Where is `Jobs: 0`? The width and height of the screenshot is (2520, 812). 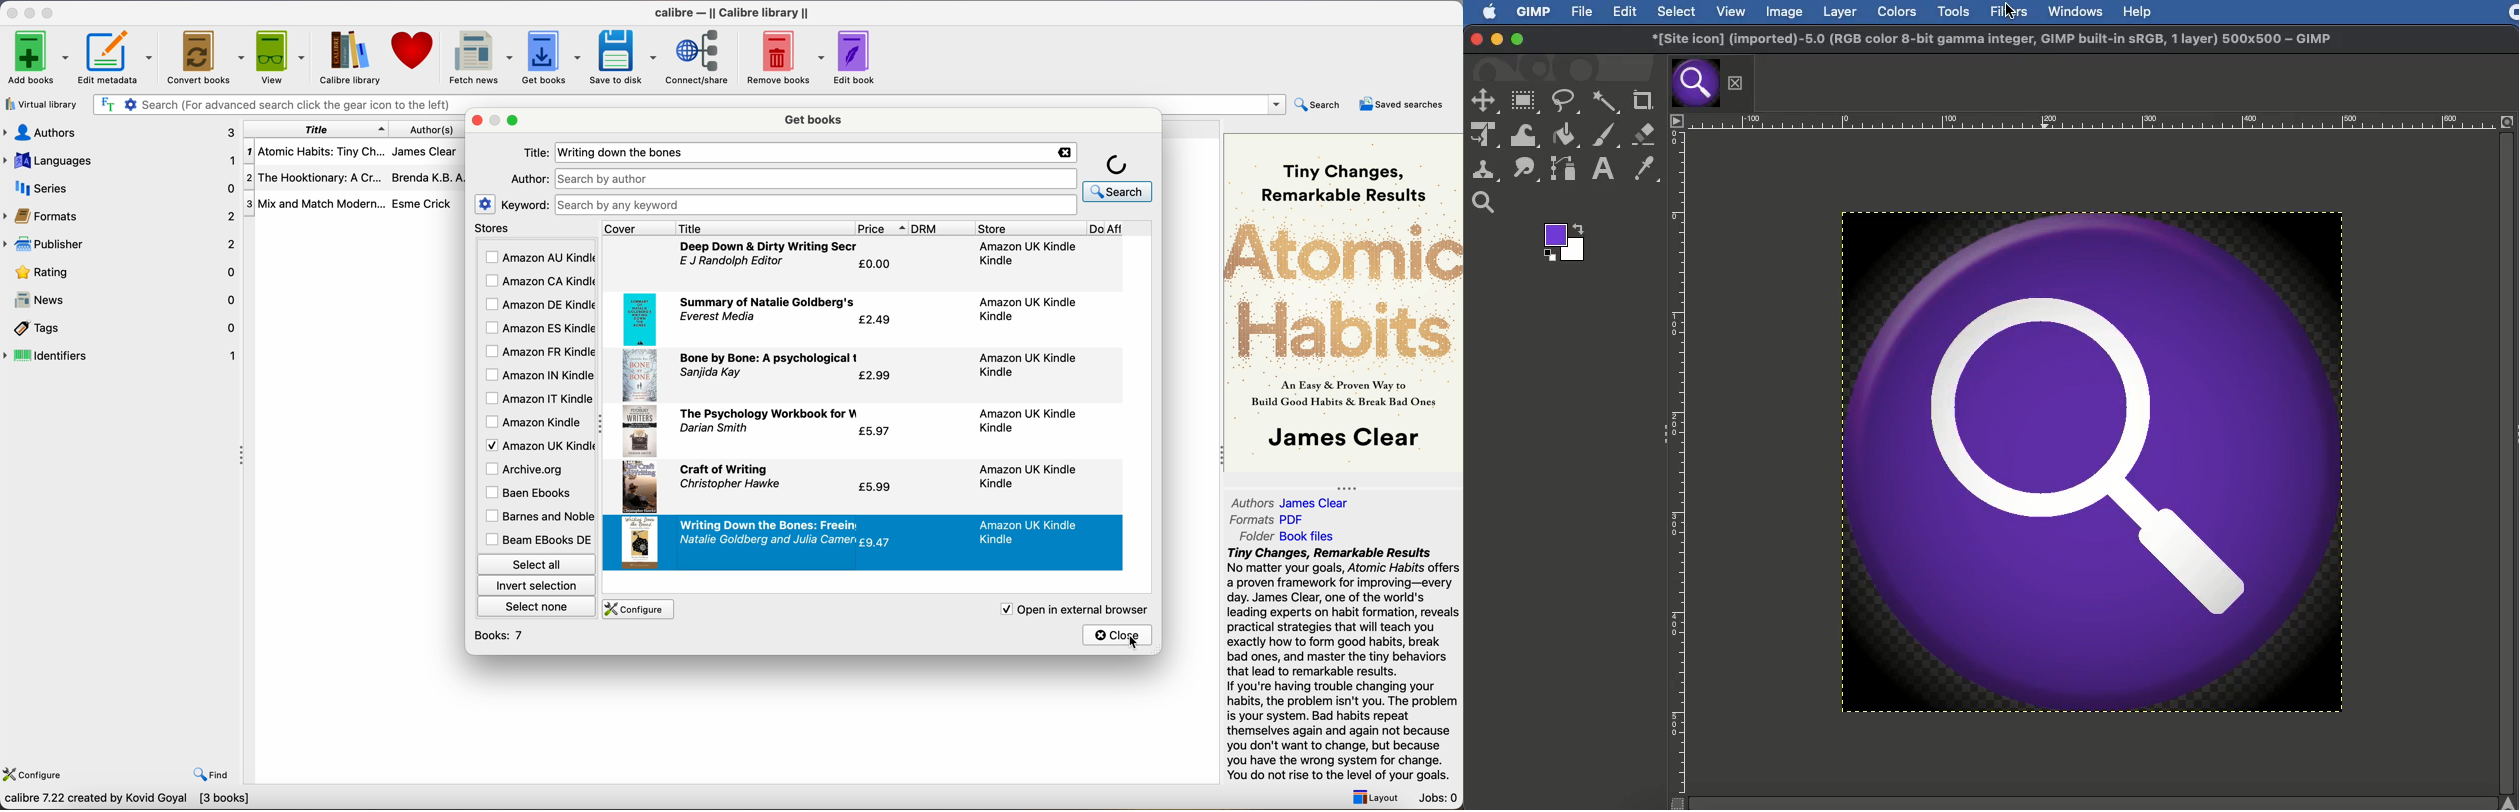
Jobs: 0 is located at coordinates (1439, 799).